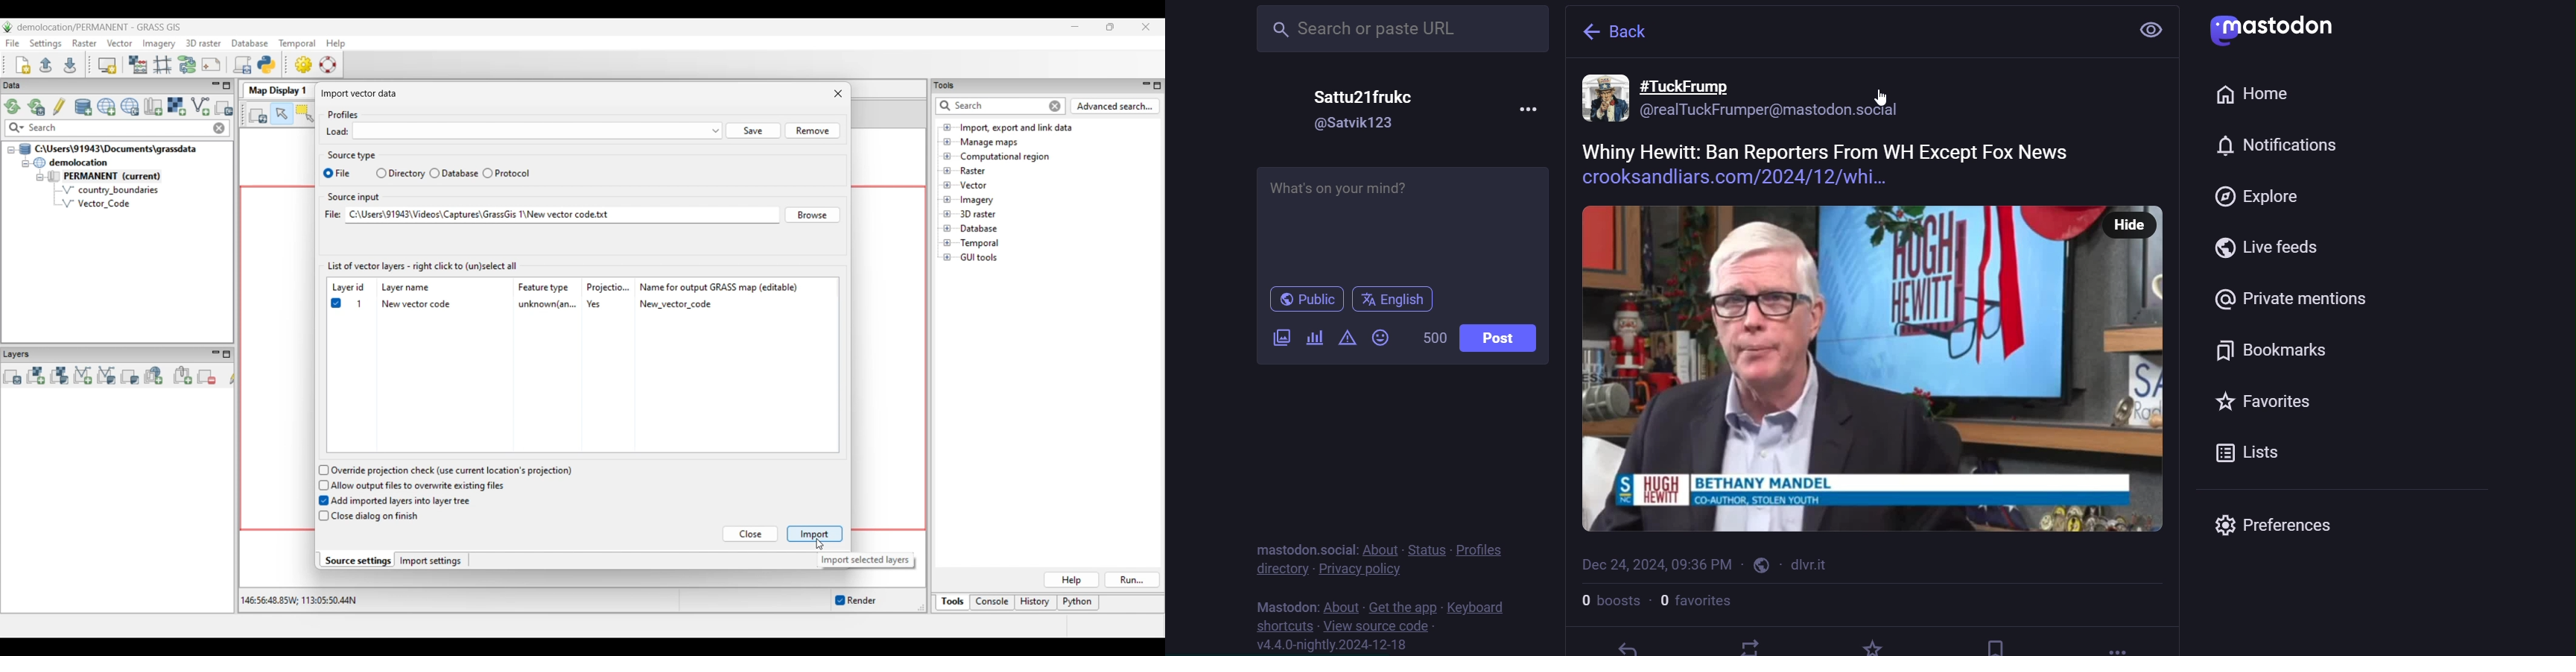  What do you see at coordinates (1305, 299) in the screenshot?
I see `public` at bounding box center [1305, 299].